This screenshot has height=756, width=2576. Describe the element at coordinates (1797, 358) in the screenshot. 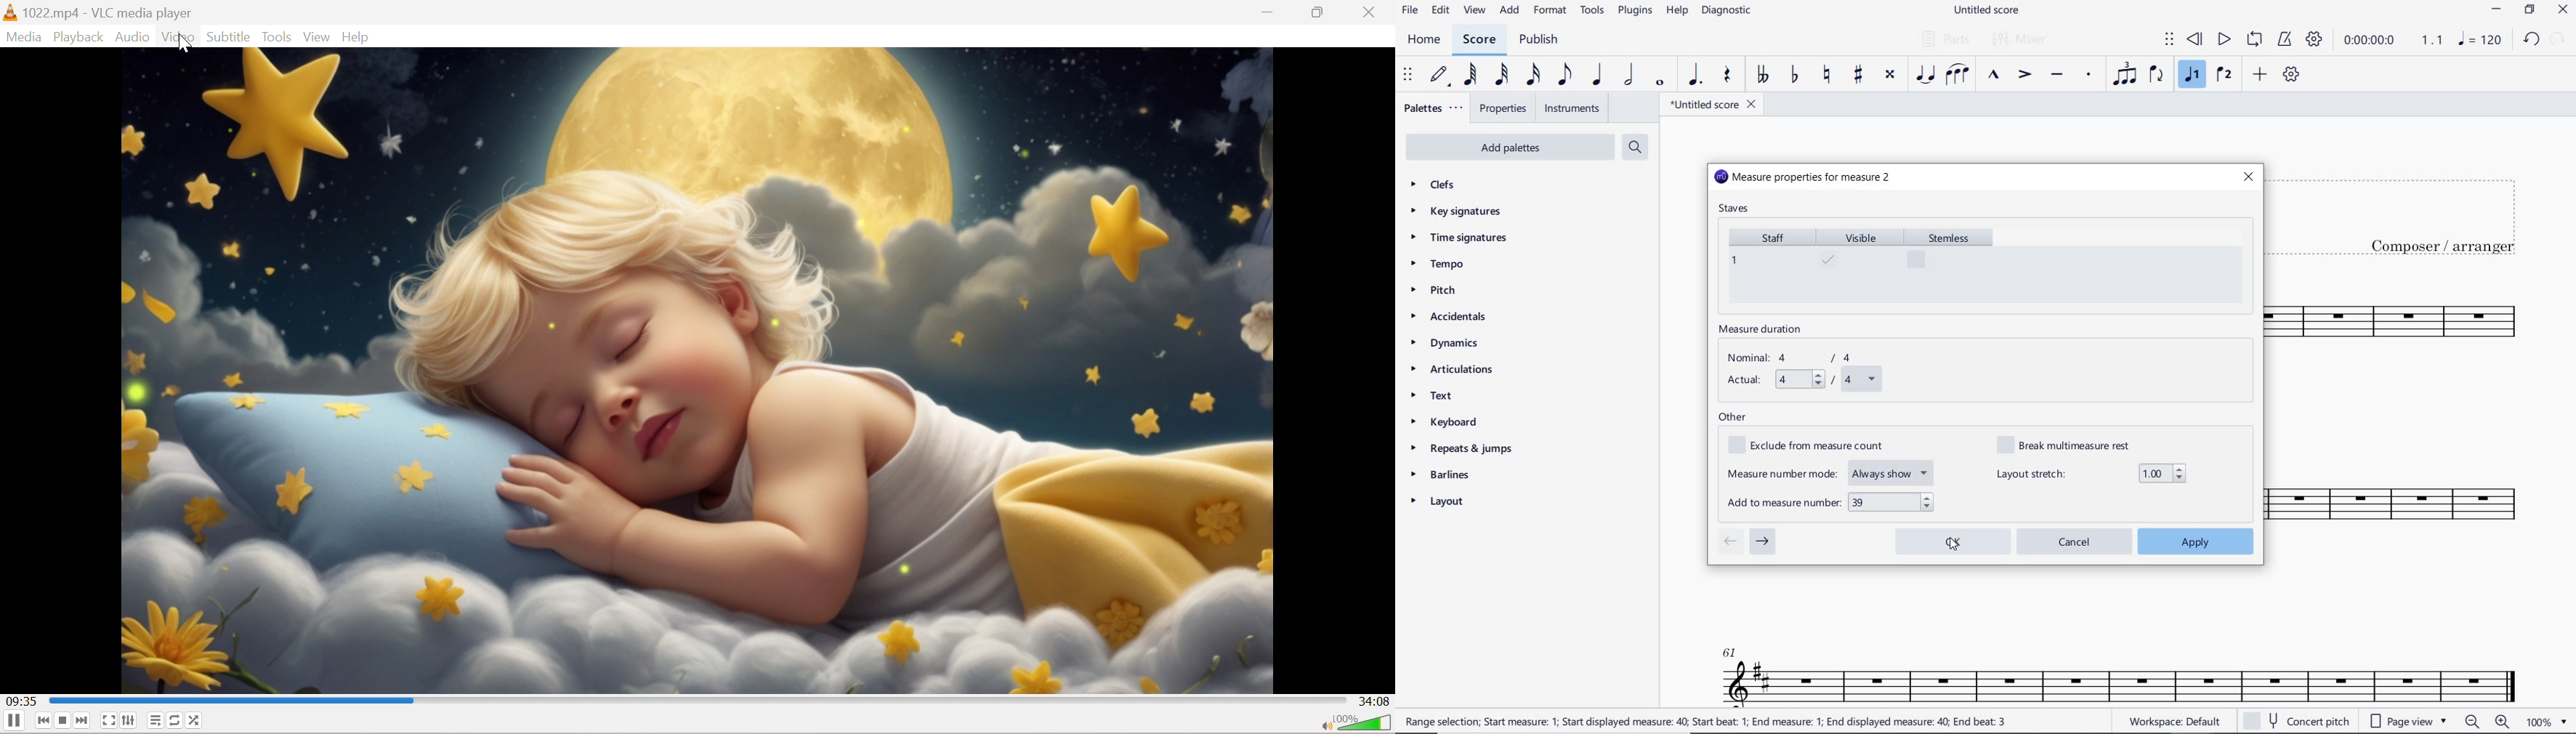

I see `nominal` at that location.